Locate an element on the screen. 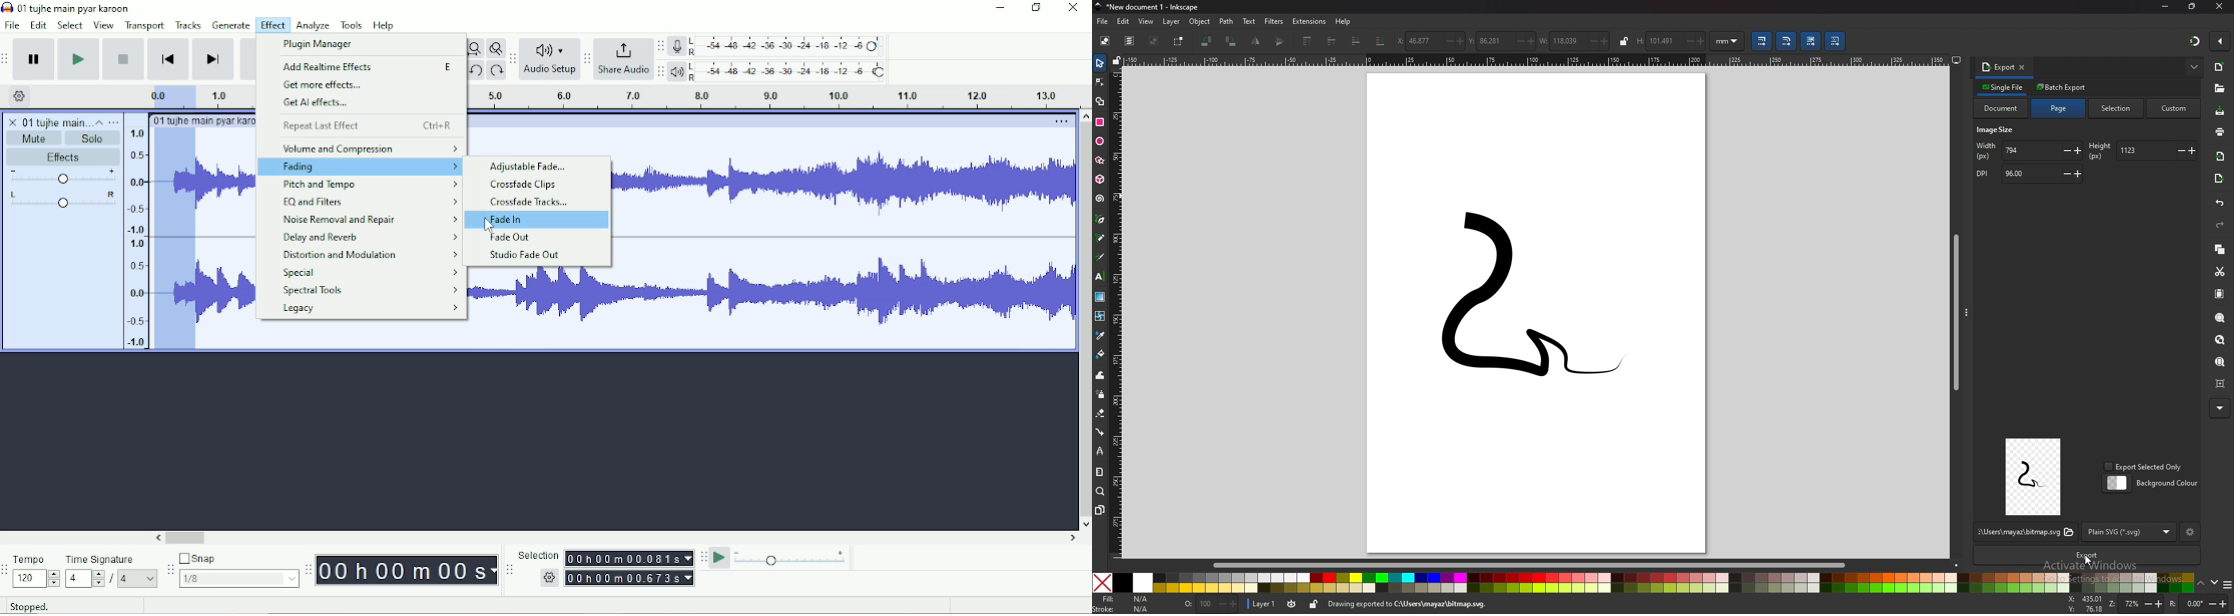  Play duration is located at coordinates (227, 95).